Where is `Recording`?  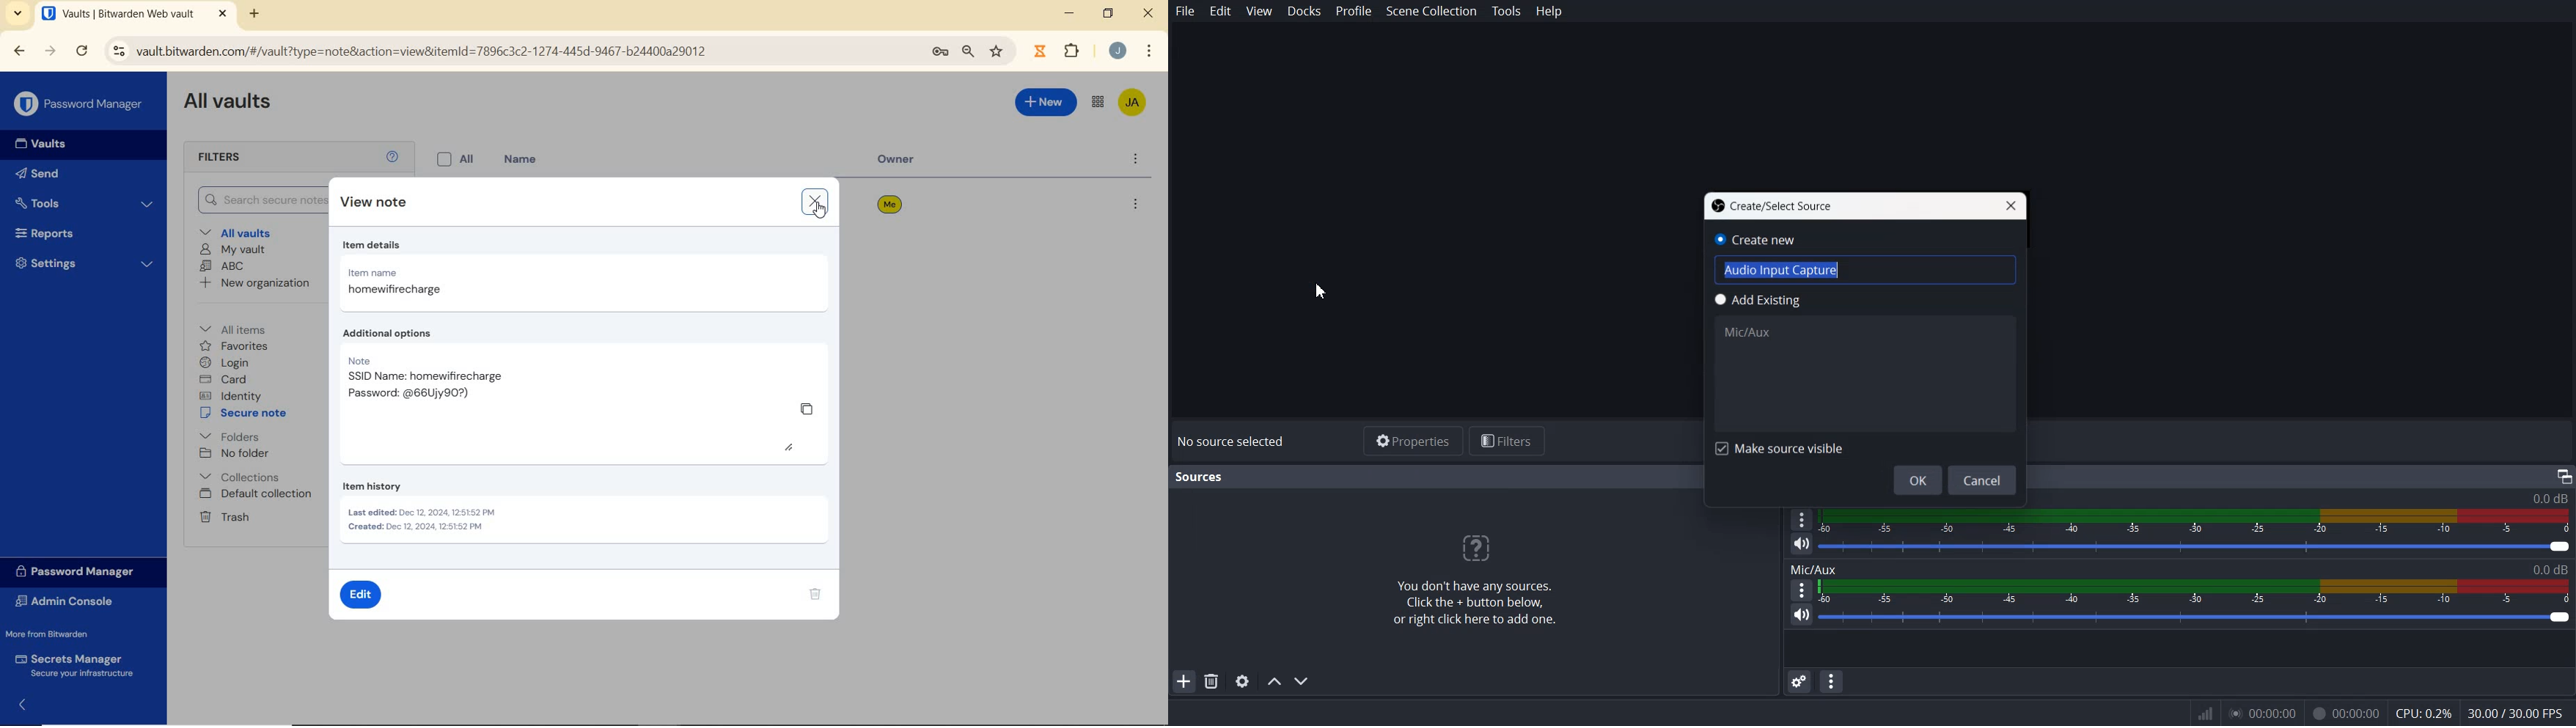
Recording is located at coordinates (2346, 714).